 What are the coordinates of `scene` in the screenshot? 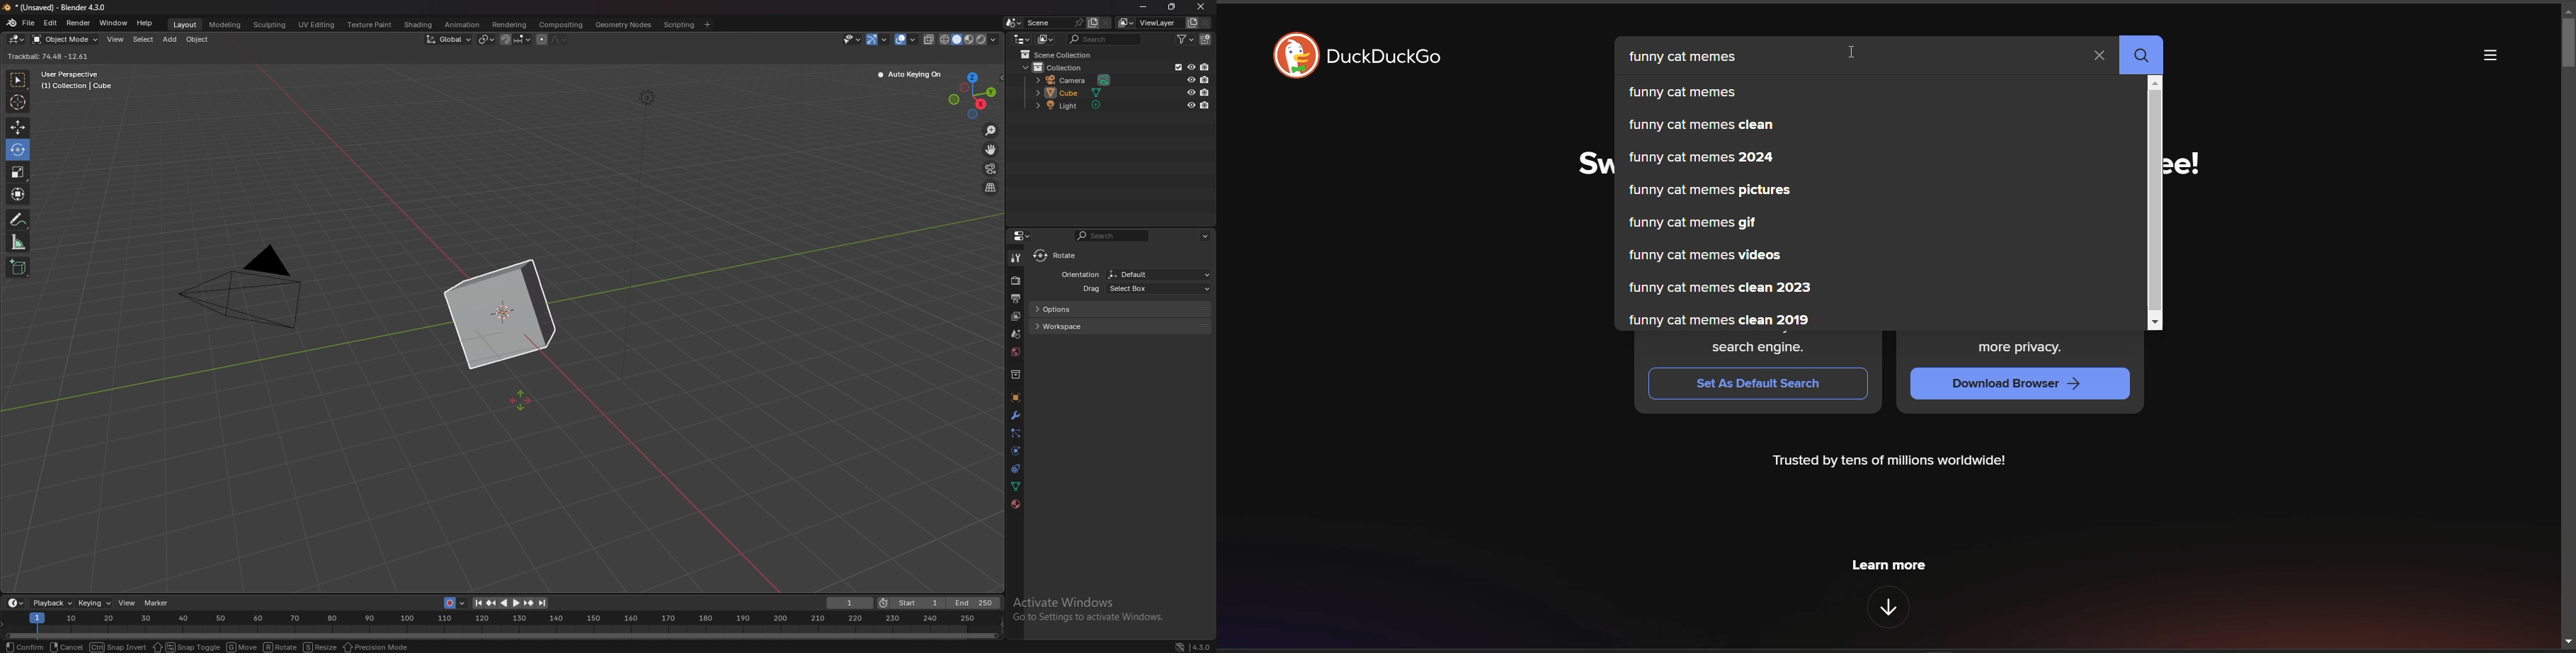 It's located at (1055, 22).